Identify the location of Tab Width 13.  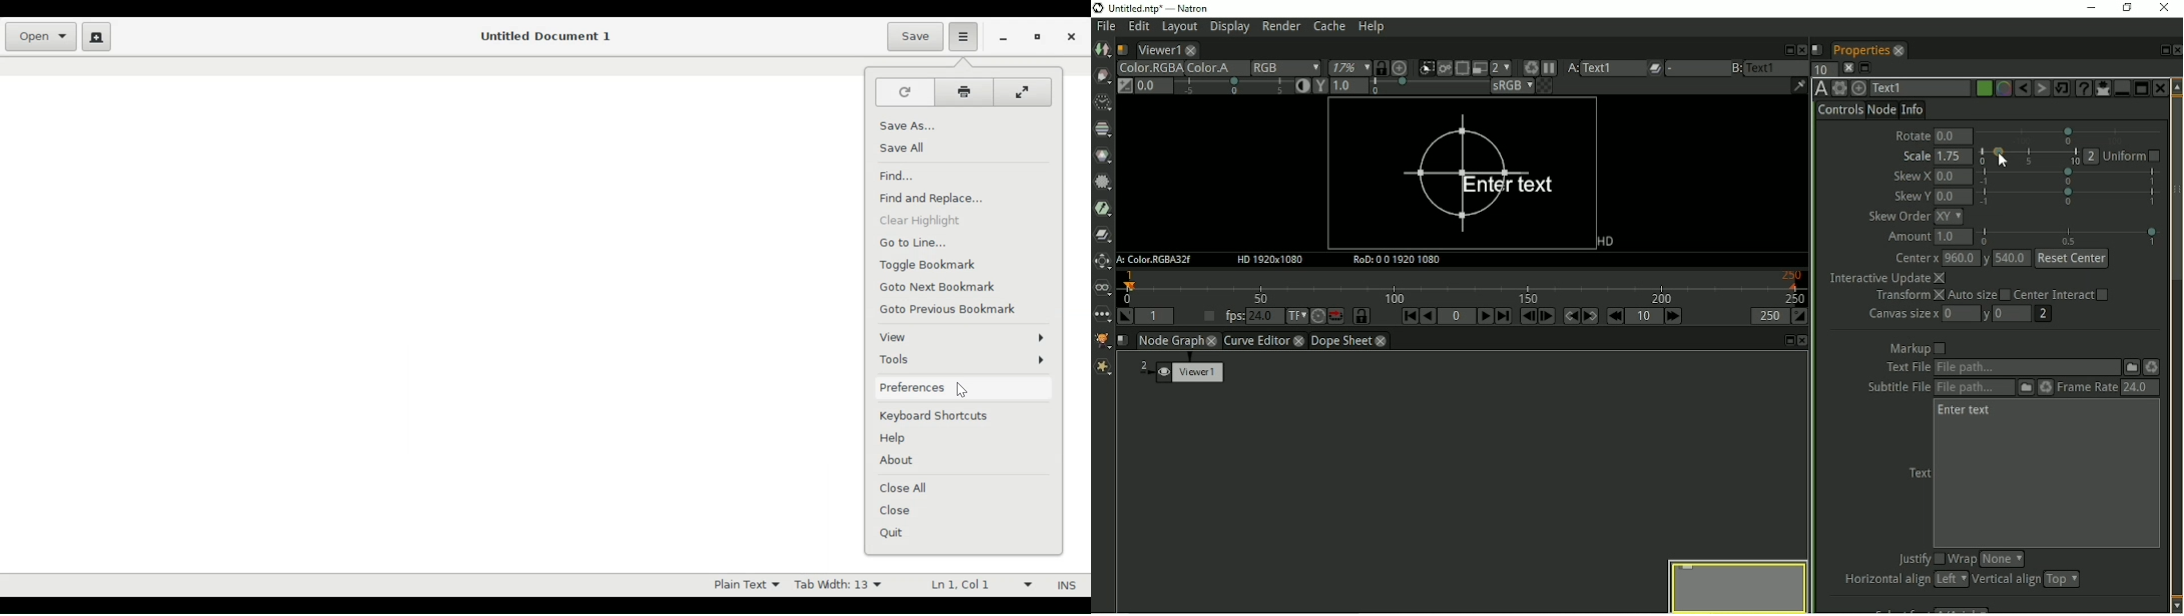
(841, 586).